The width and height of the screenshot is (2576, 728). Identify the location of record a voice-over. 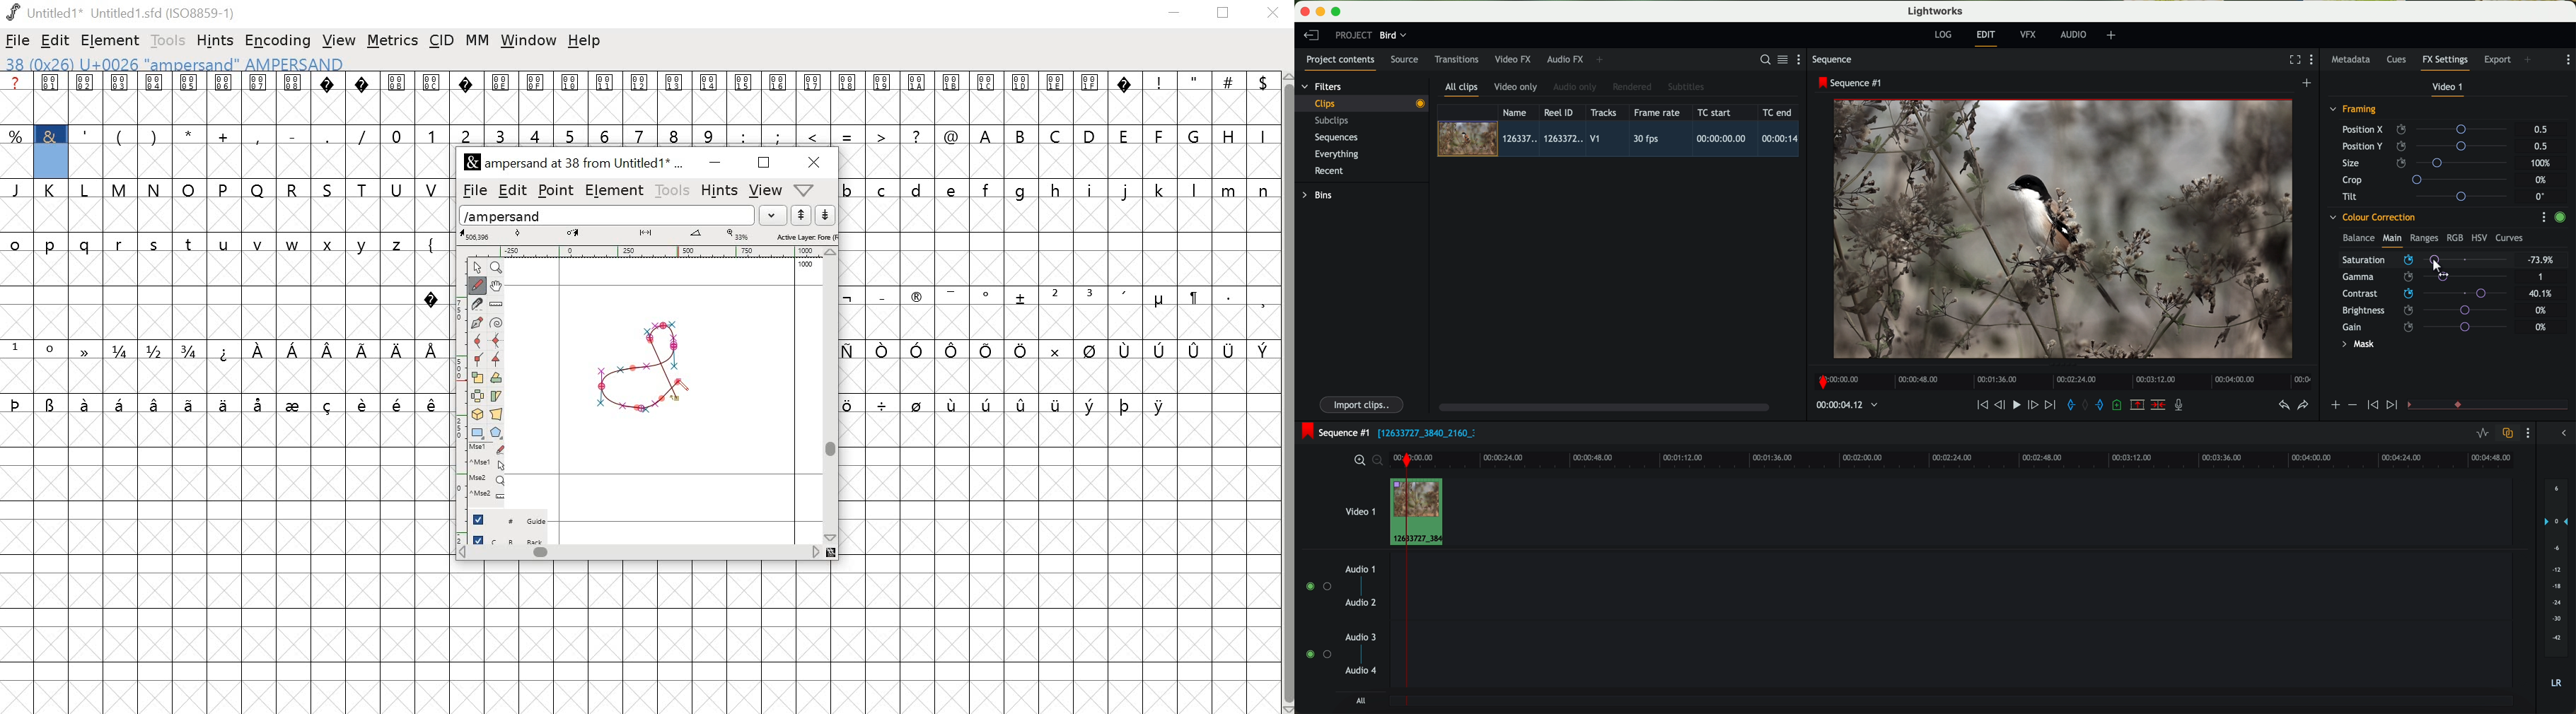
(2183, 406).